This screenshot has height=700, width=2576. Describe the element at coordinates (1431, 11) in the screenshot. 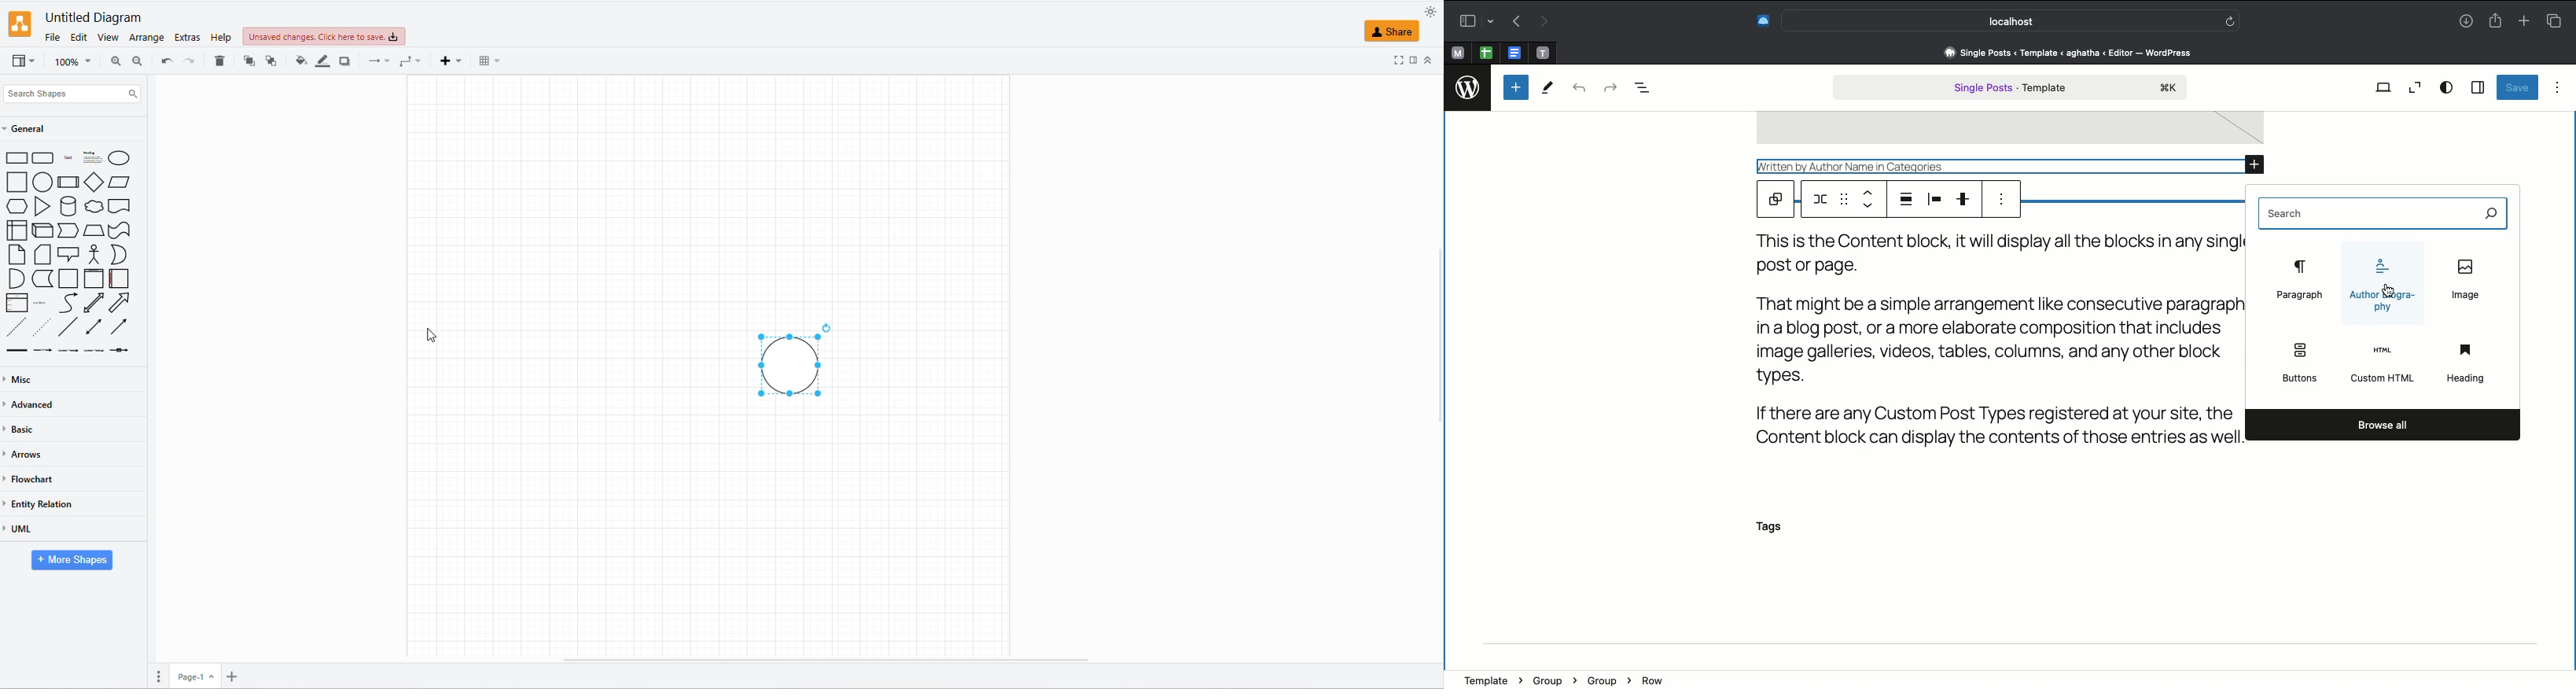

I see `APPEARANCE` at that location.